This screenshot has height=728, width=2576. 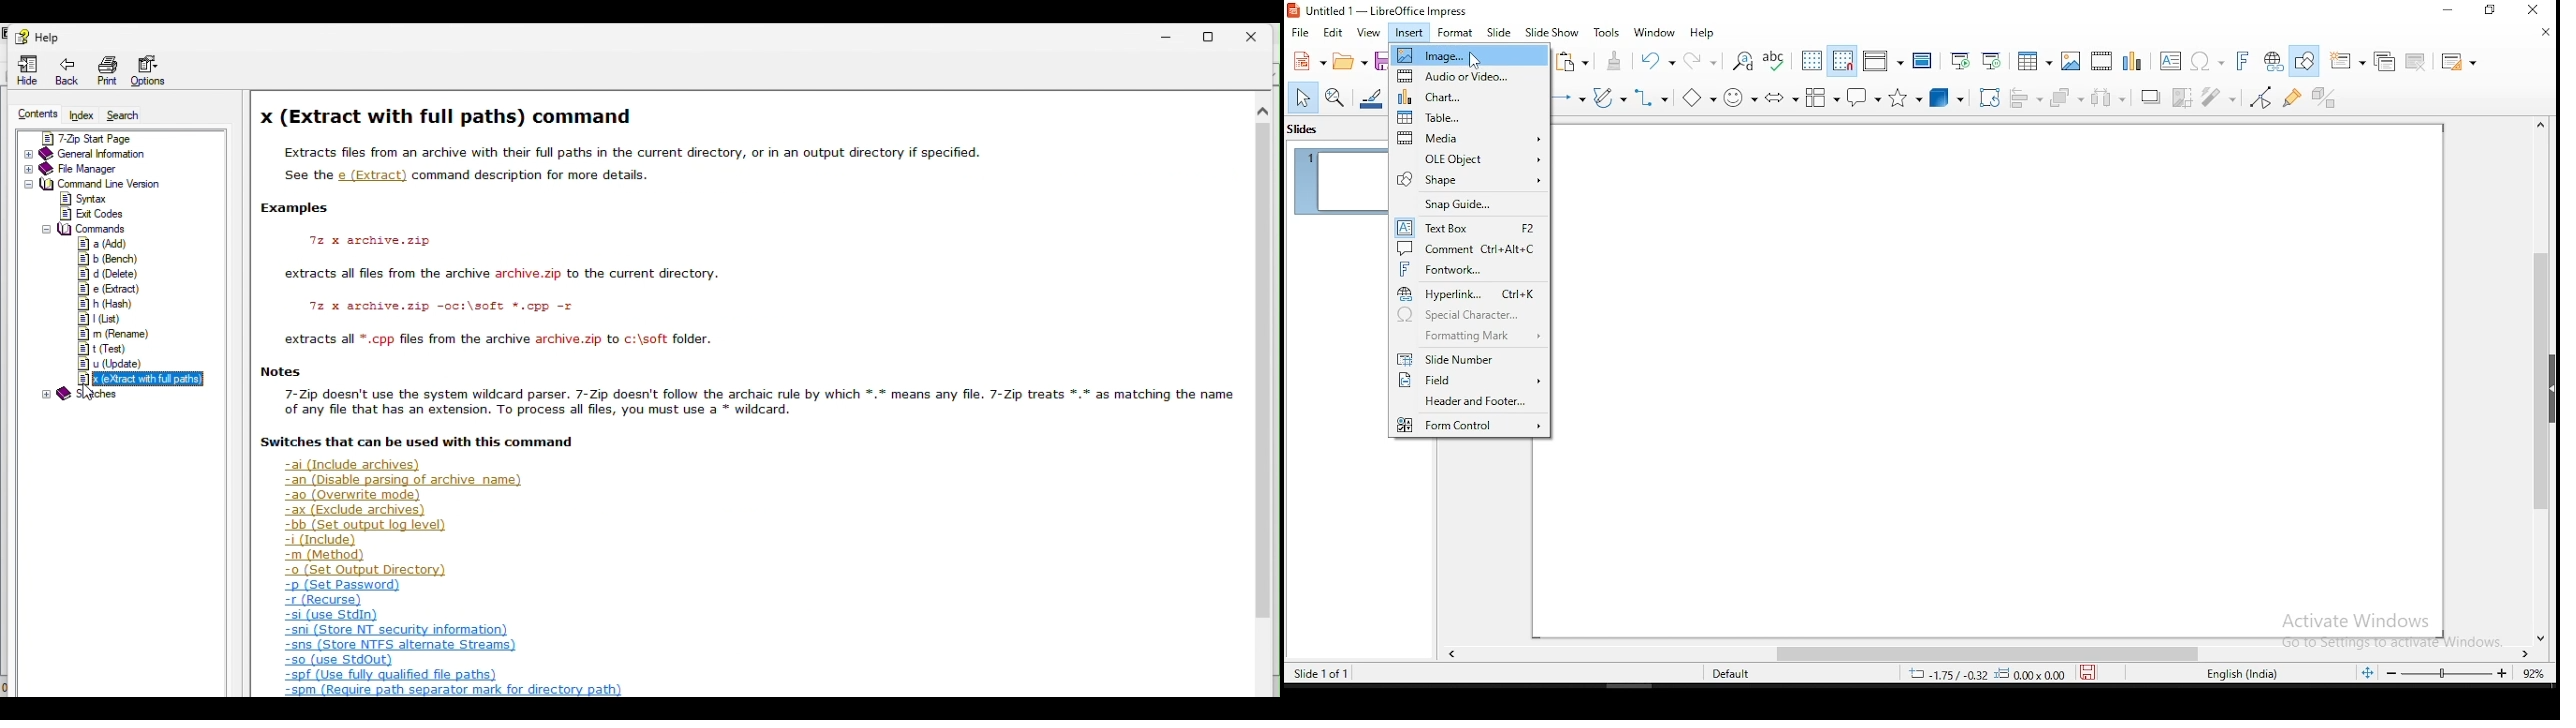 I want to click on Options, so click(x=153, y=73).